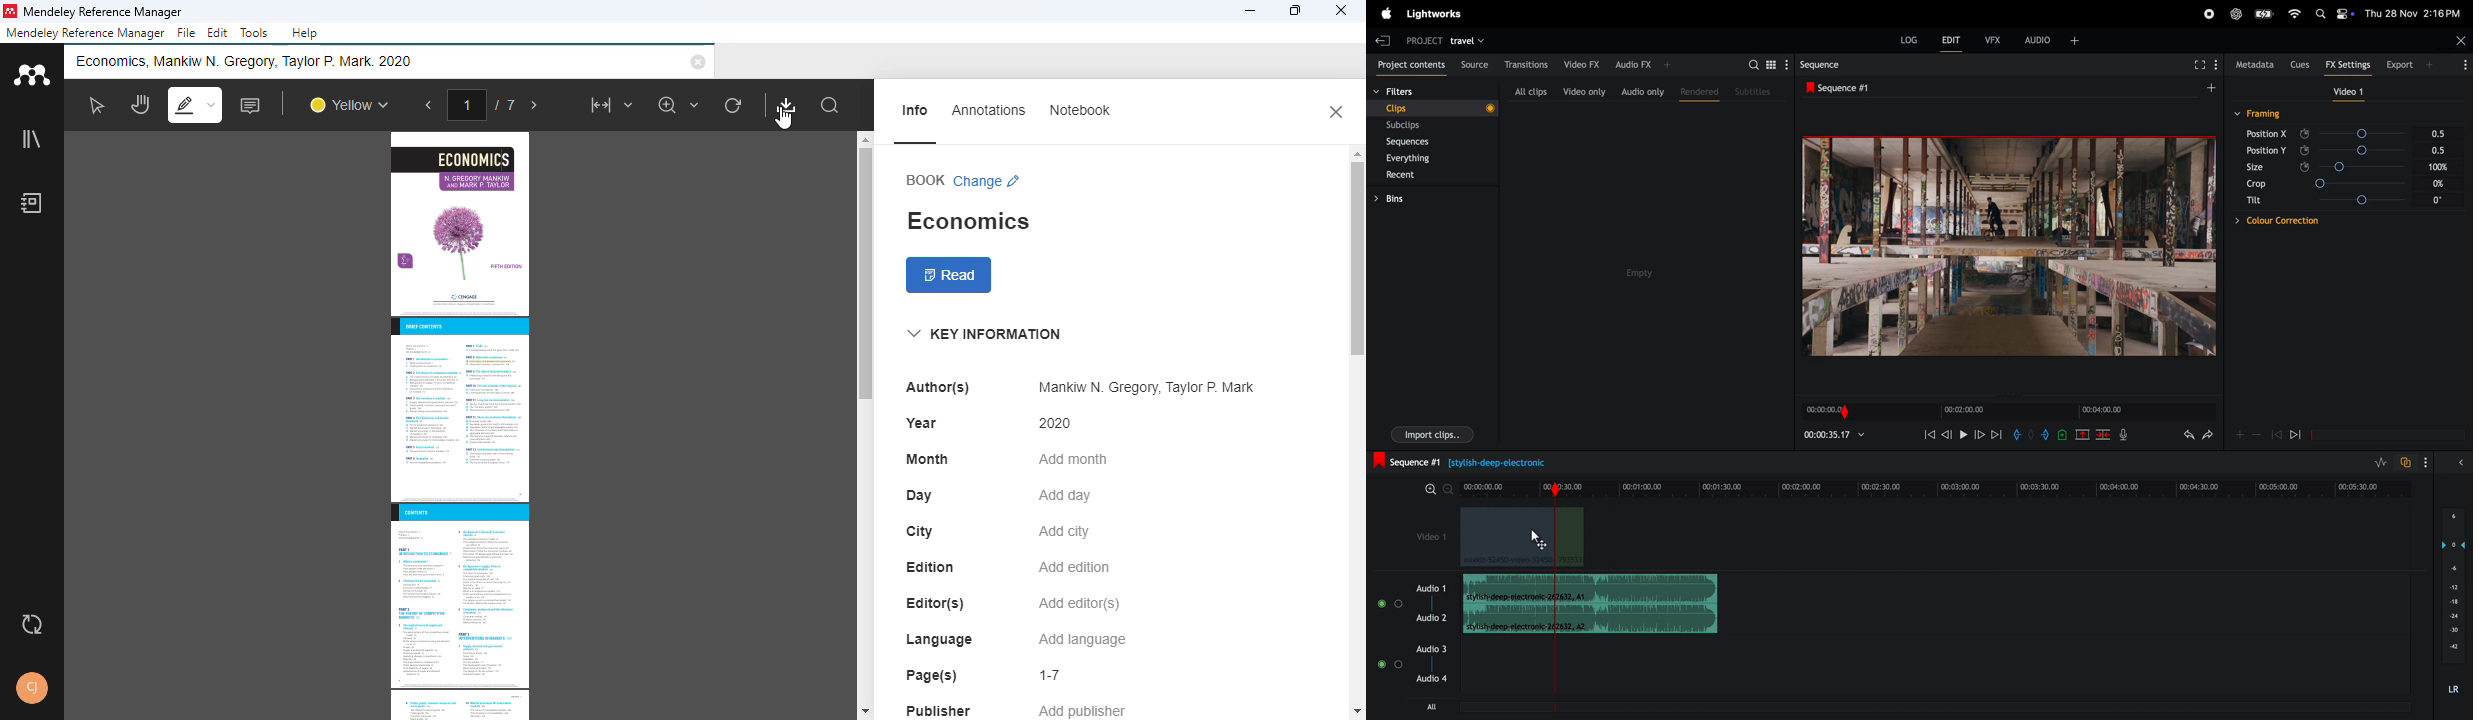 The height and width of the screenshot is (728, 2492). I want to click on project contents, so click(1409, 65).